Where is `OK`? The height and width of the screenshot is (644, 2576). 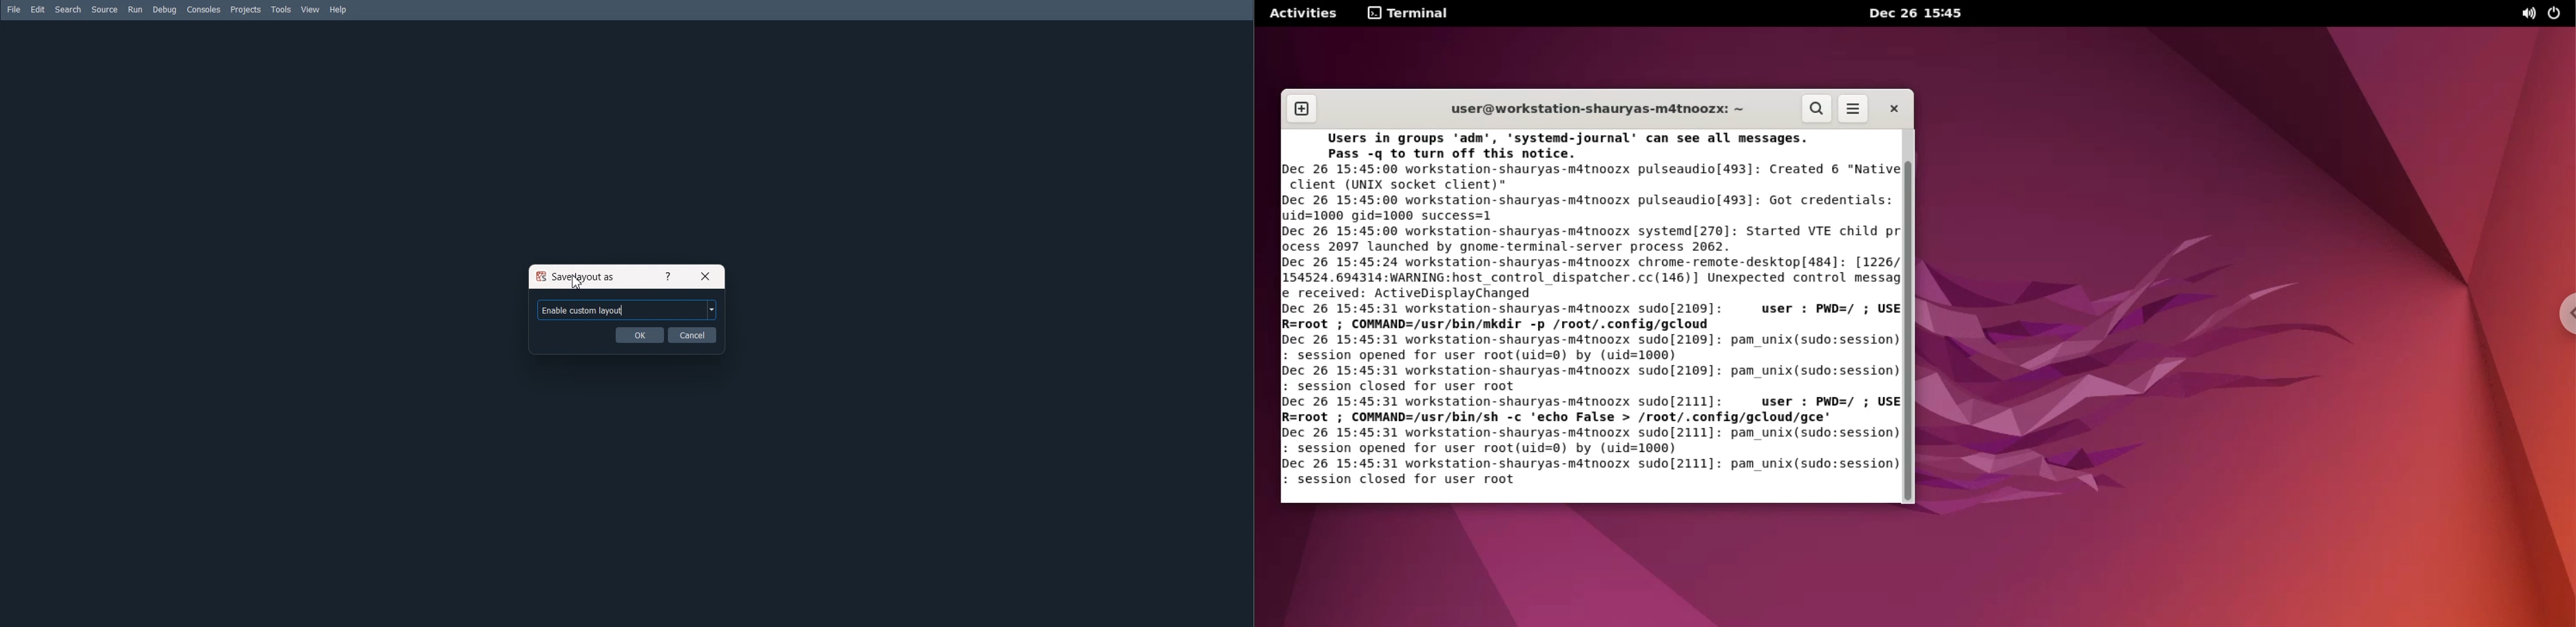 OK is located at coordinates (639, 334).